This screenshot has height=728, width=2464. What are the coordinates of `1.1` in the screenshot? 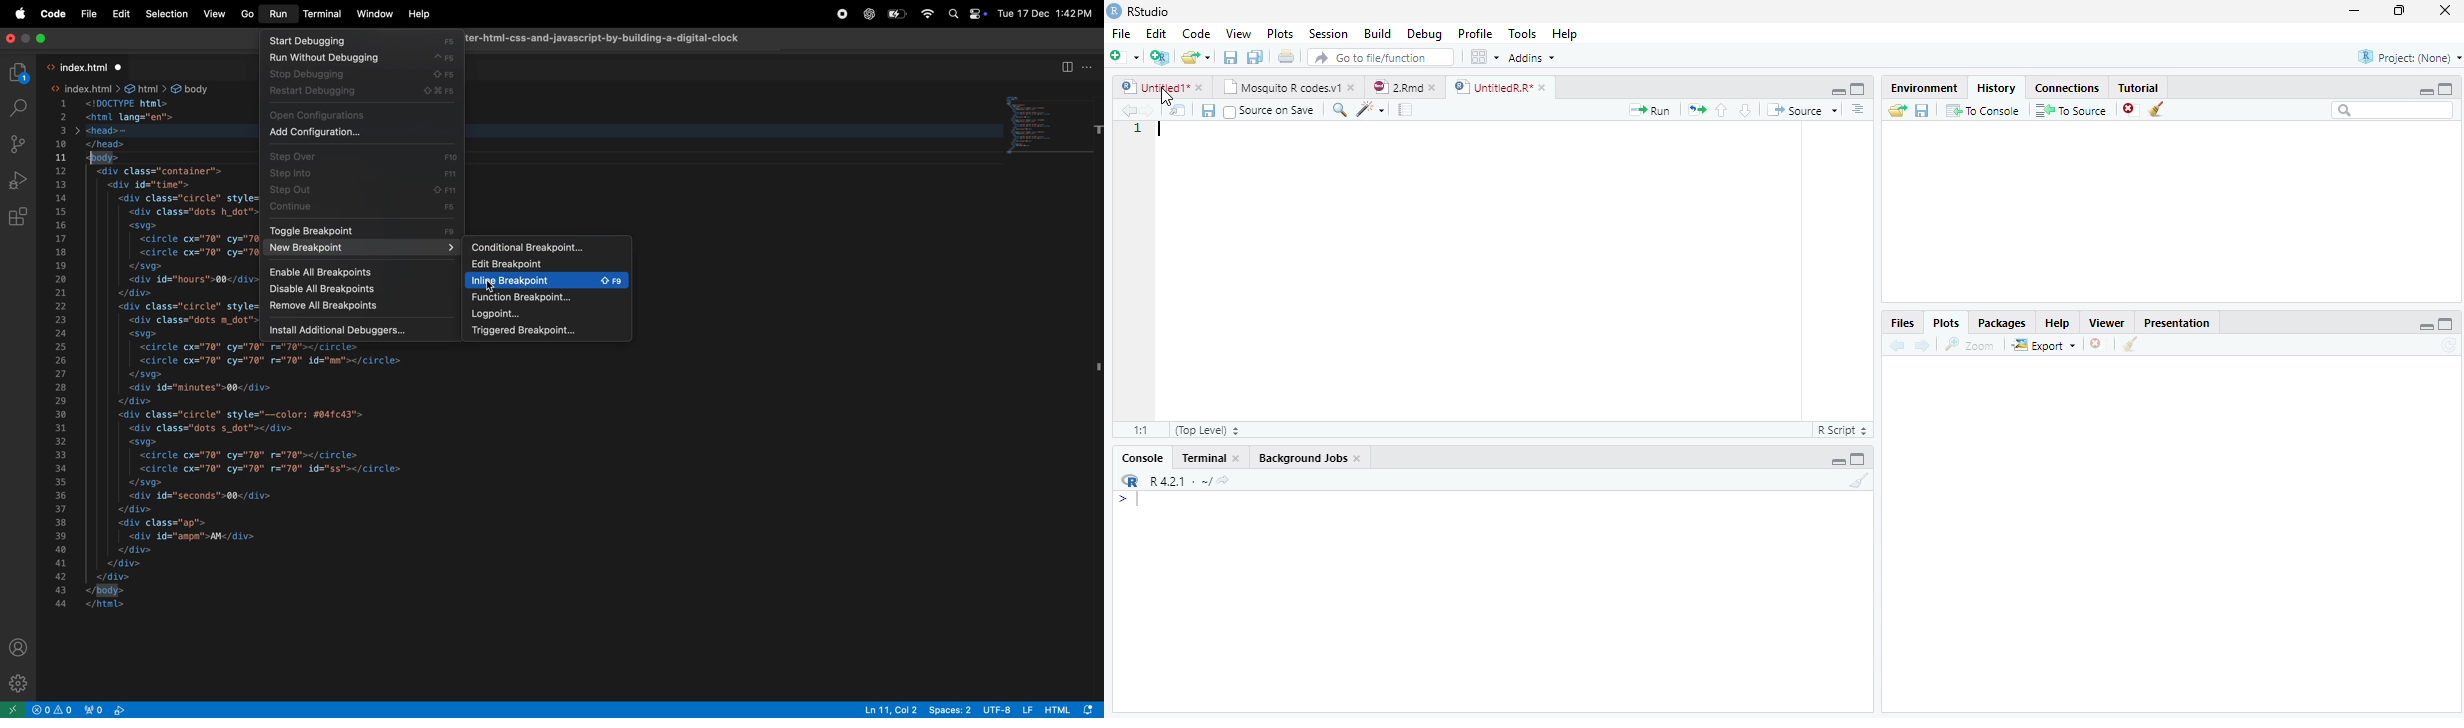 It's located at (1136, 429).